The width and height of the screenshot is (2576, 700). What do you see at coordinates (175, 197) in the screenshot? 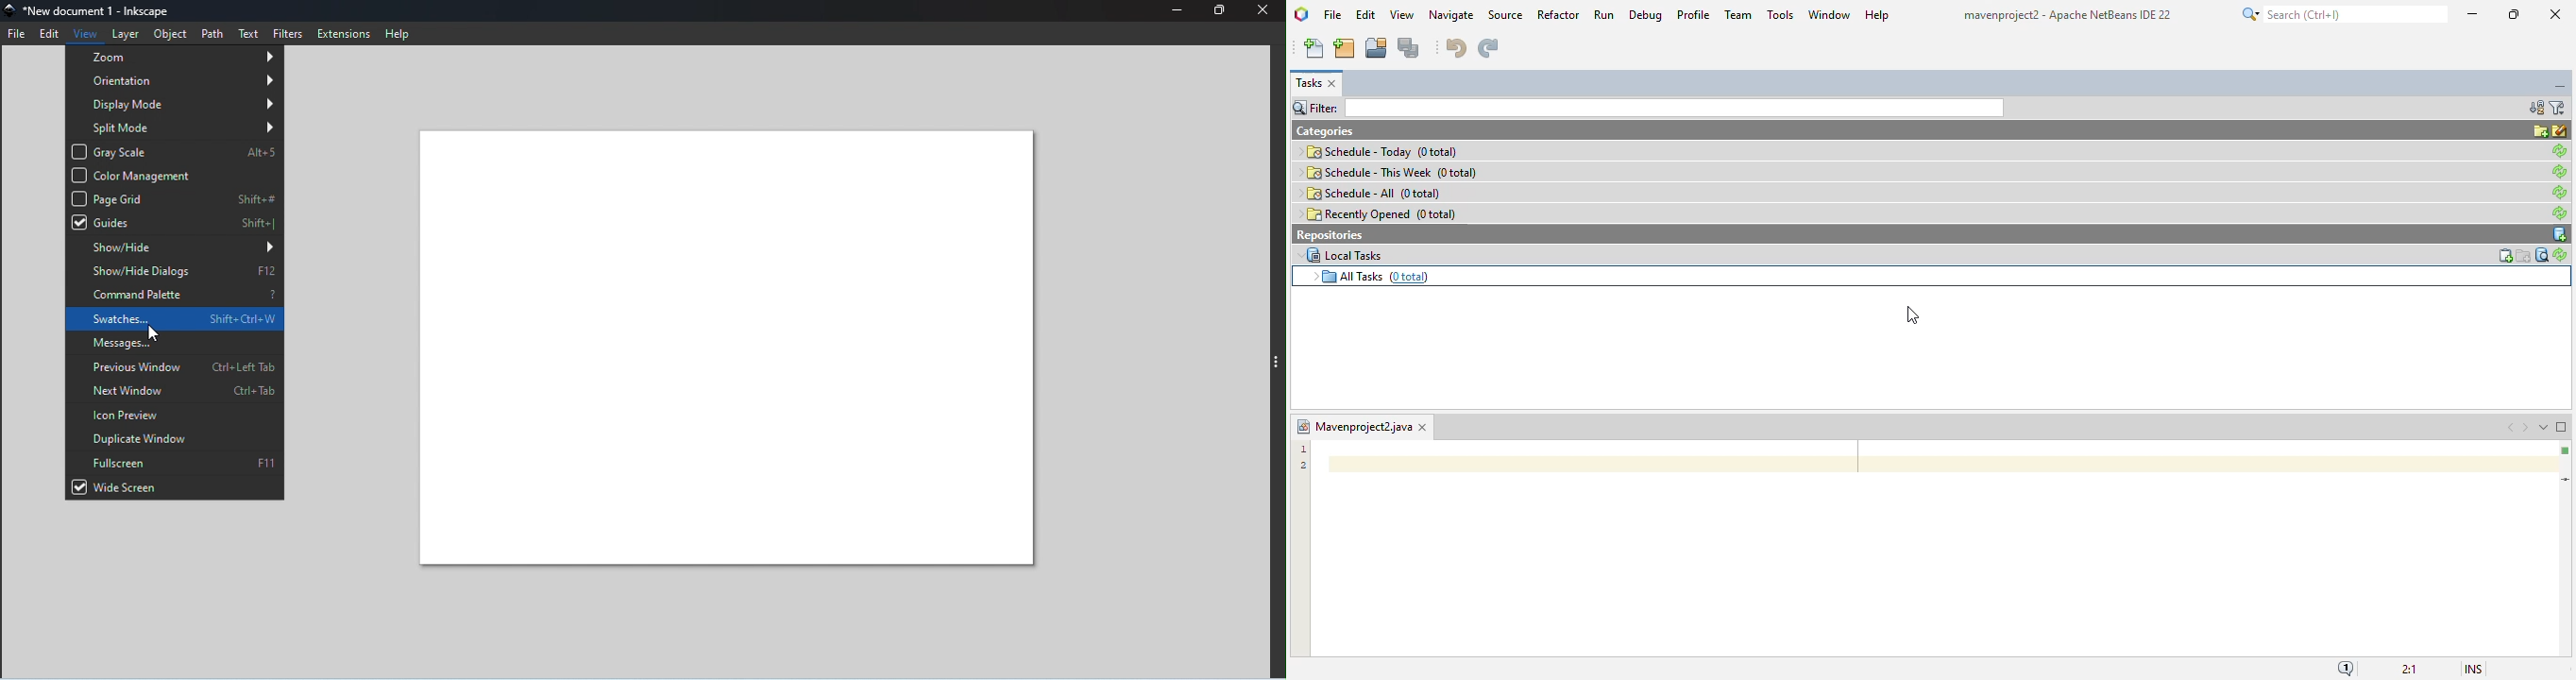
I see `Page grid` at bounding box center [175, 197].